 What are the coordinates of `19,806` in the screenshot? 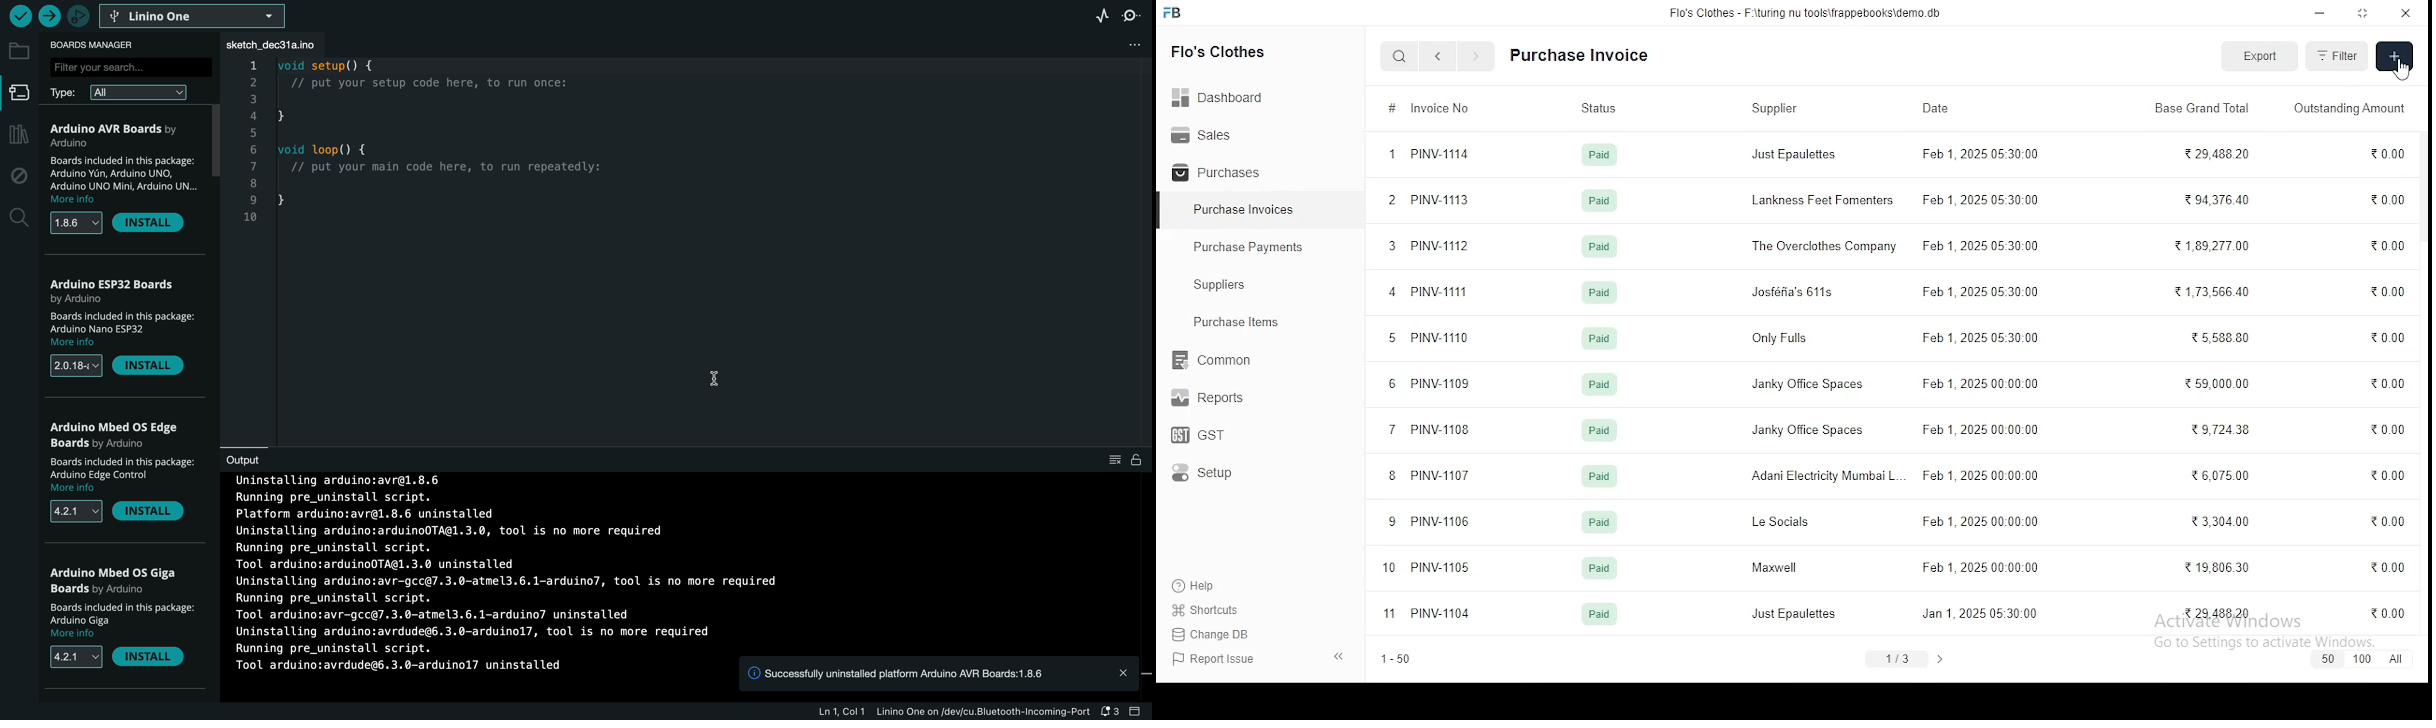 It's located at (2218, 567).